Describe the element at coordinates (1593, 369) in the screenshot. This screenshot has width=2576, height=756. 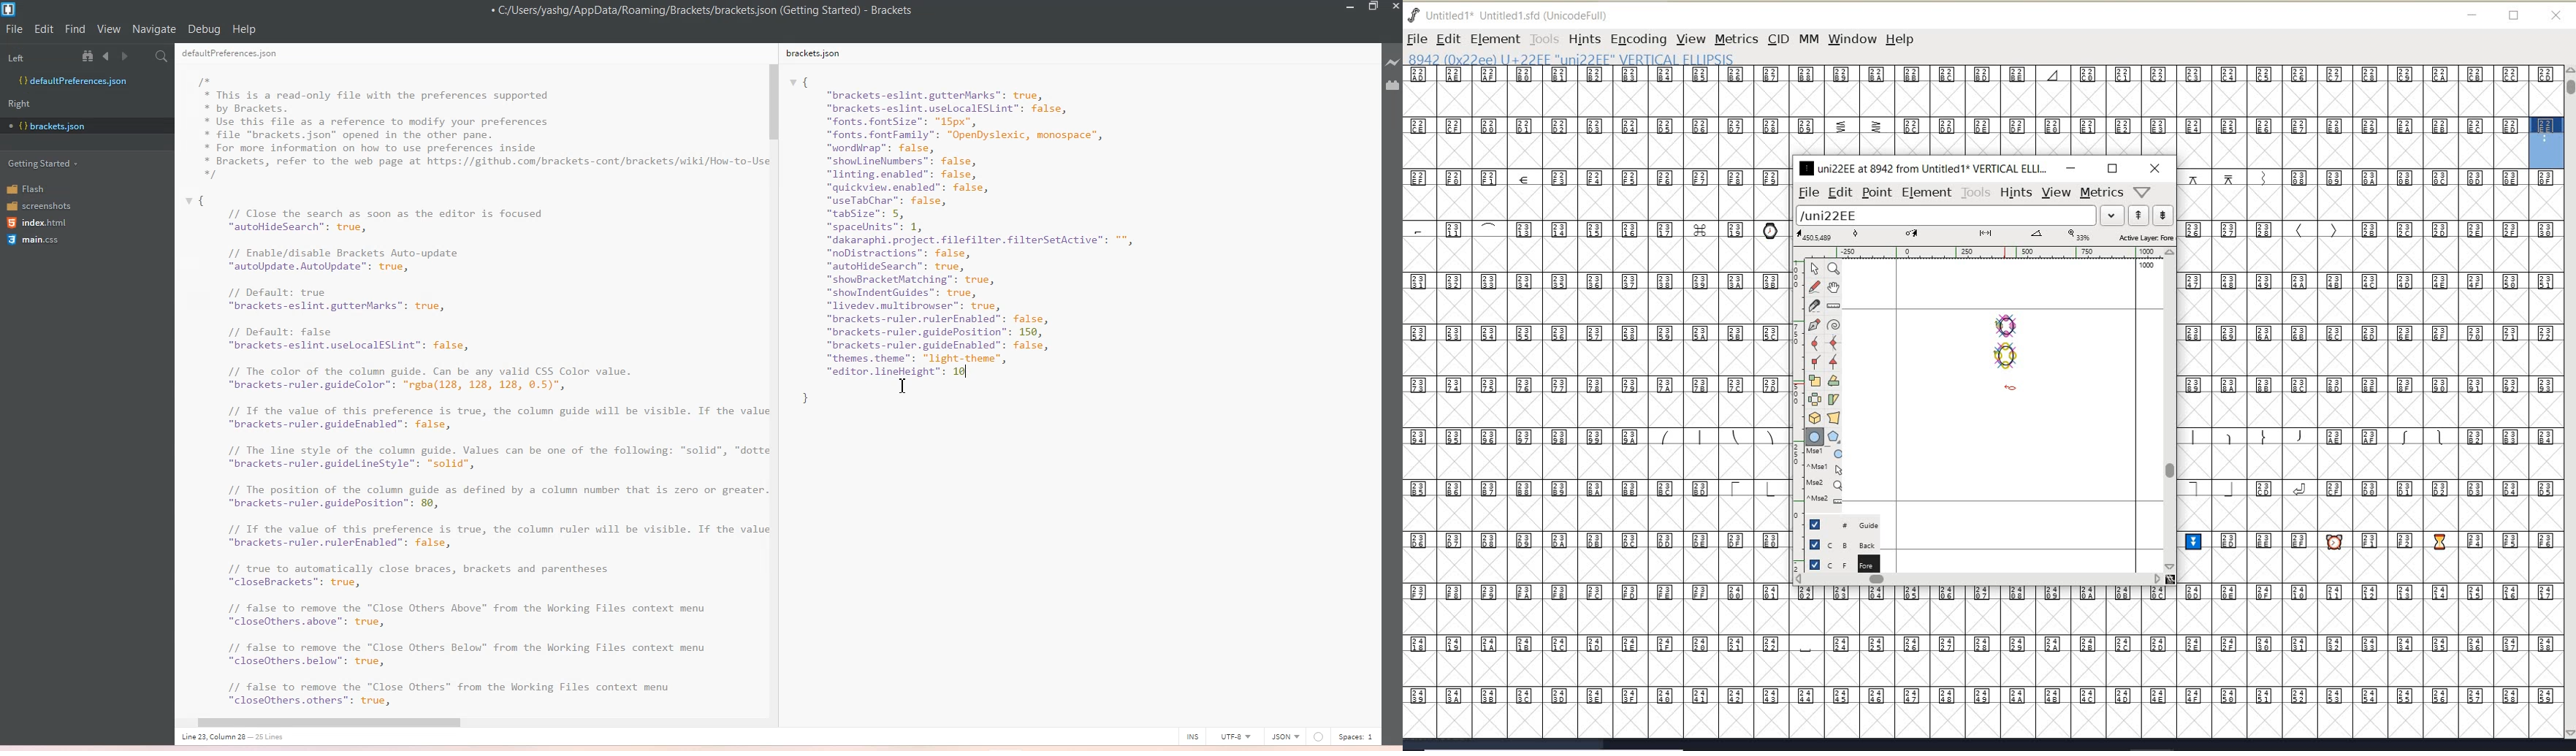
I see `GLYPHY CHARACTERS & NUMBERS` at that location.